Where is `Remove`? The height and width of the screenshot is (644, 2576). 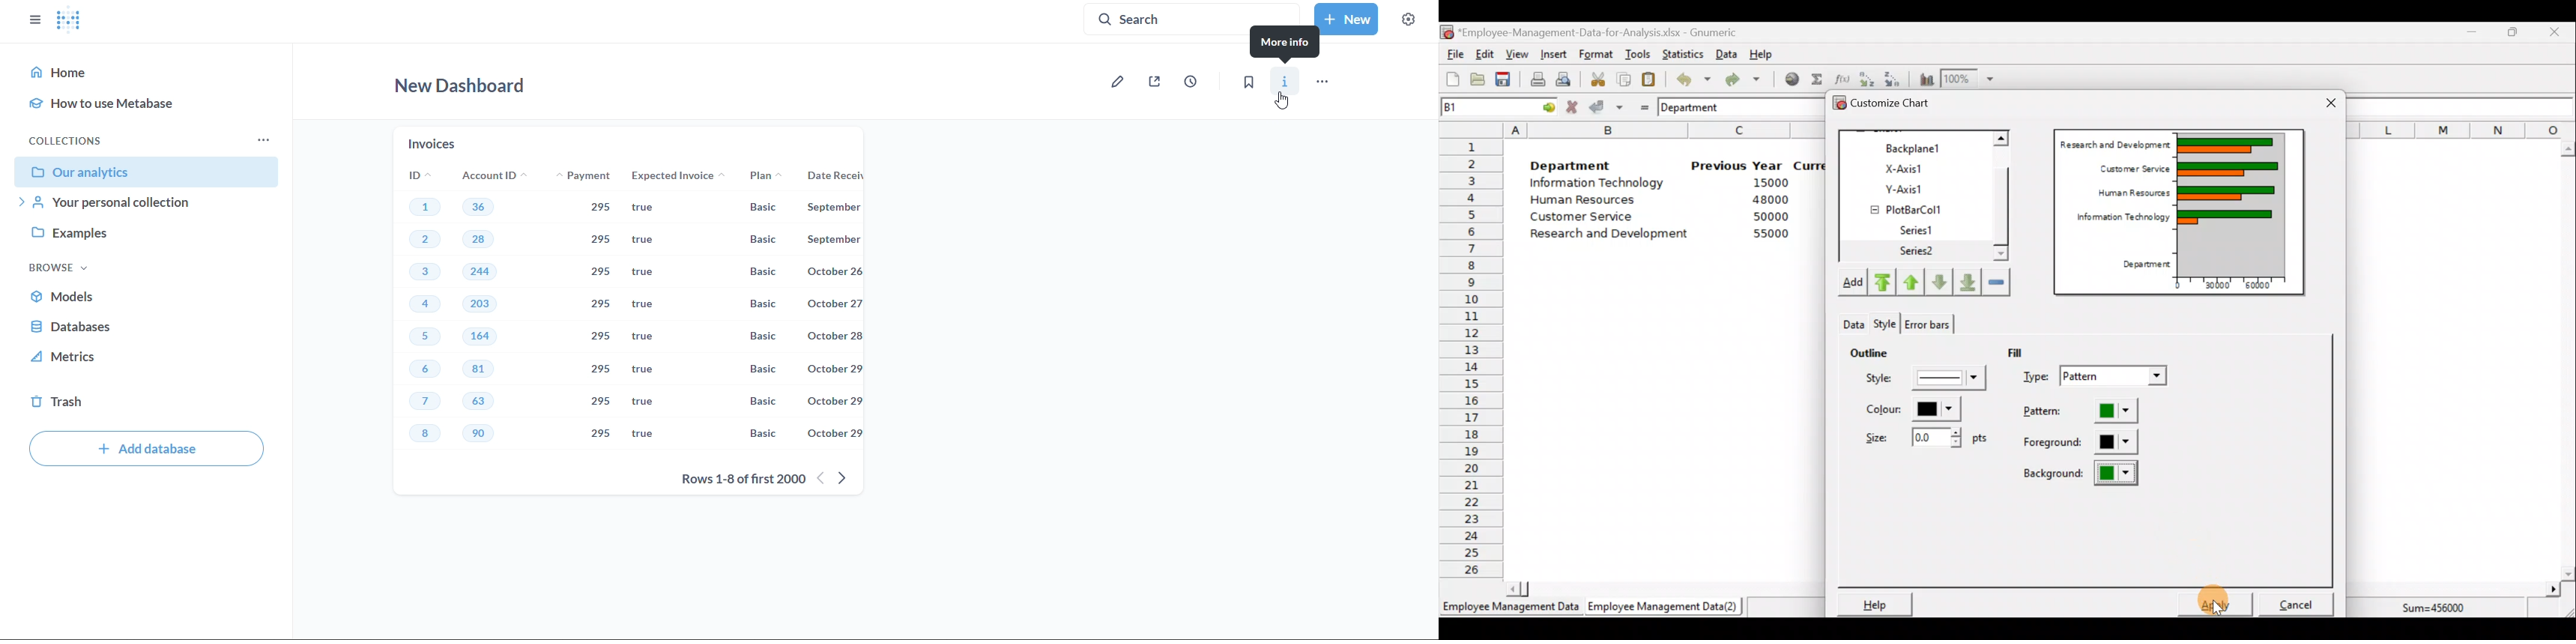
Remove is located at coordinates (1996, 281).